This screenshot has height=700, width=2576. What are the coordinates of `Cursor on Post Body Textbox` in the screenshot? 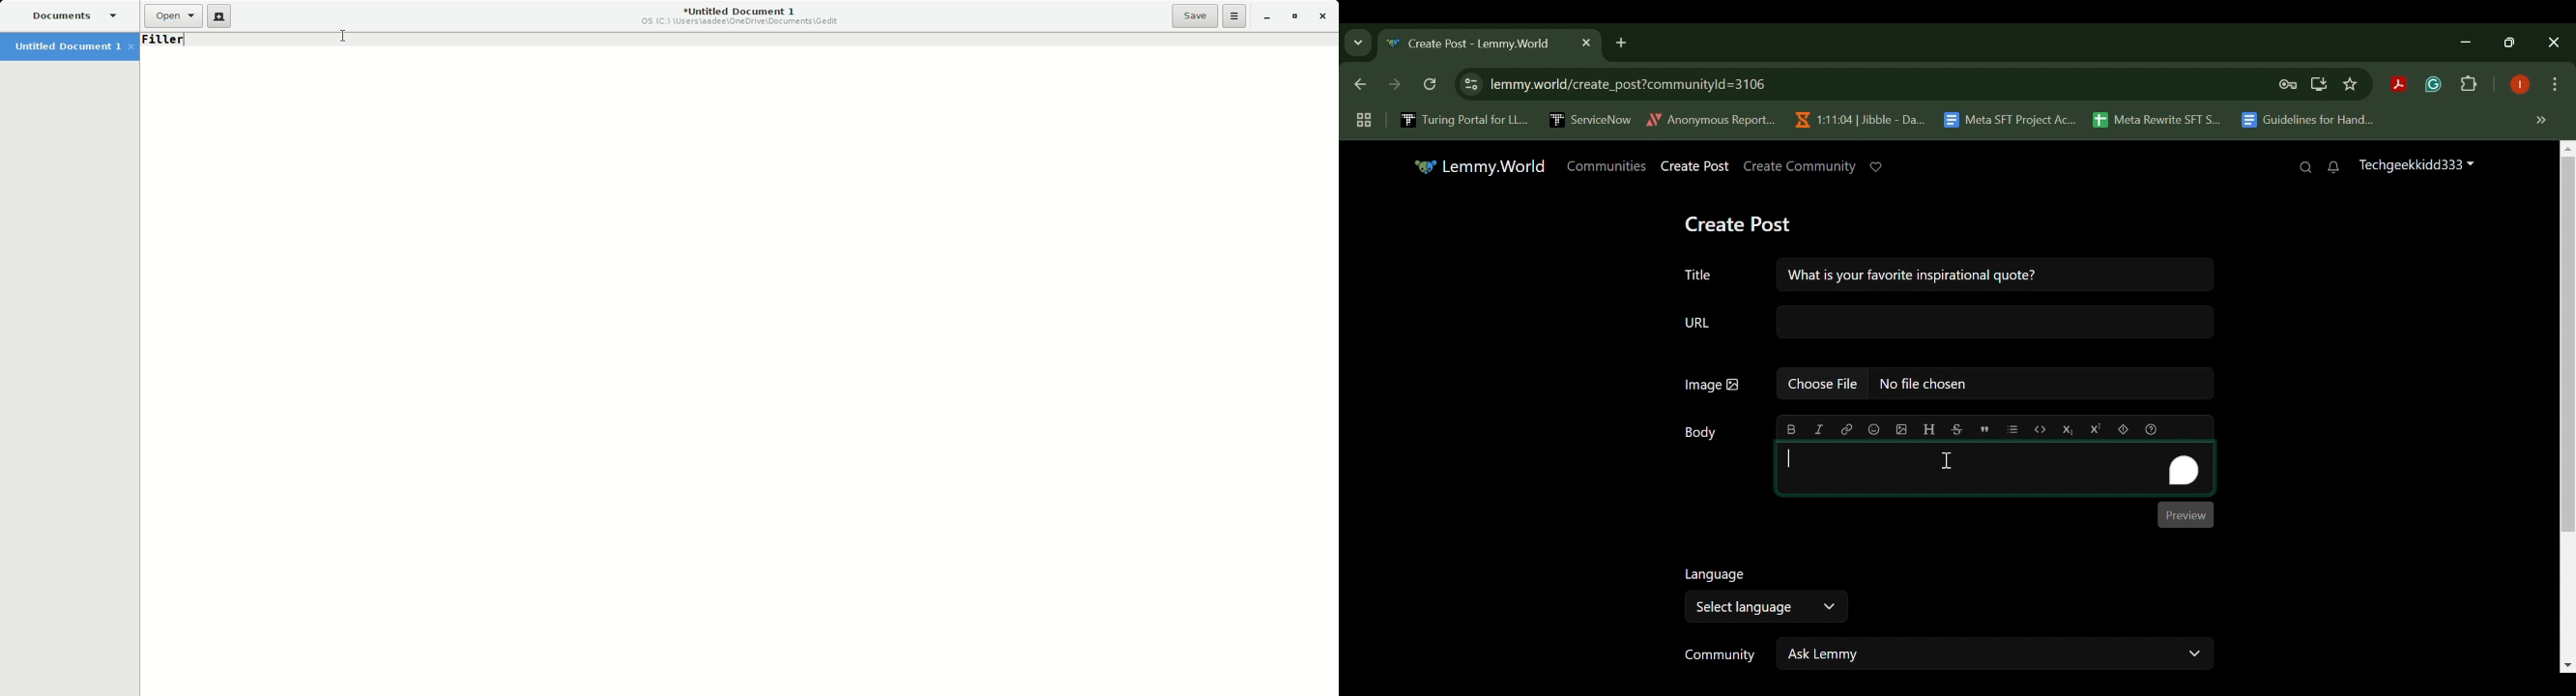 It's located at (1946, 462).